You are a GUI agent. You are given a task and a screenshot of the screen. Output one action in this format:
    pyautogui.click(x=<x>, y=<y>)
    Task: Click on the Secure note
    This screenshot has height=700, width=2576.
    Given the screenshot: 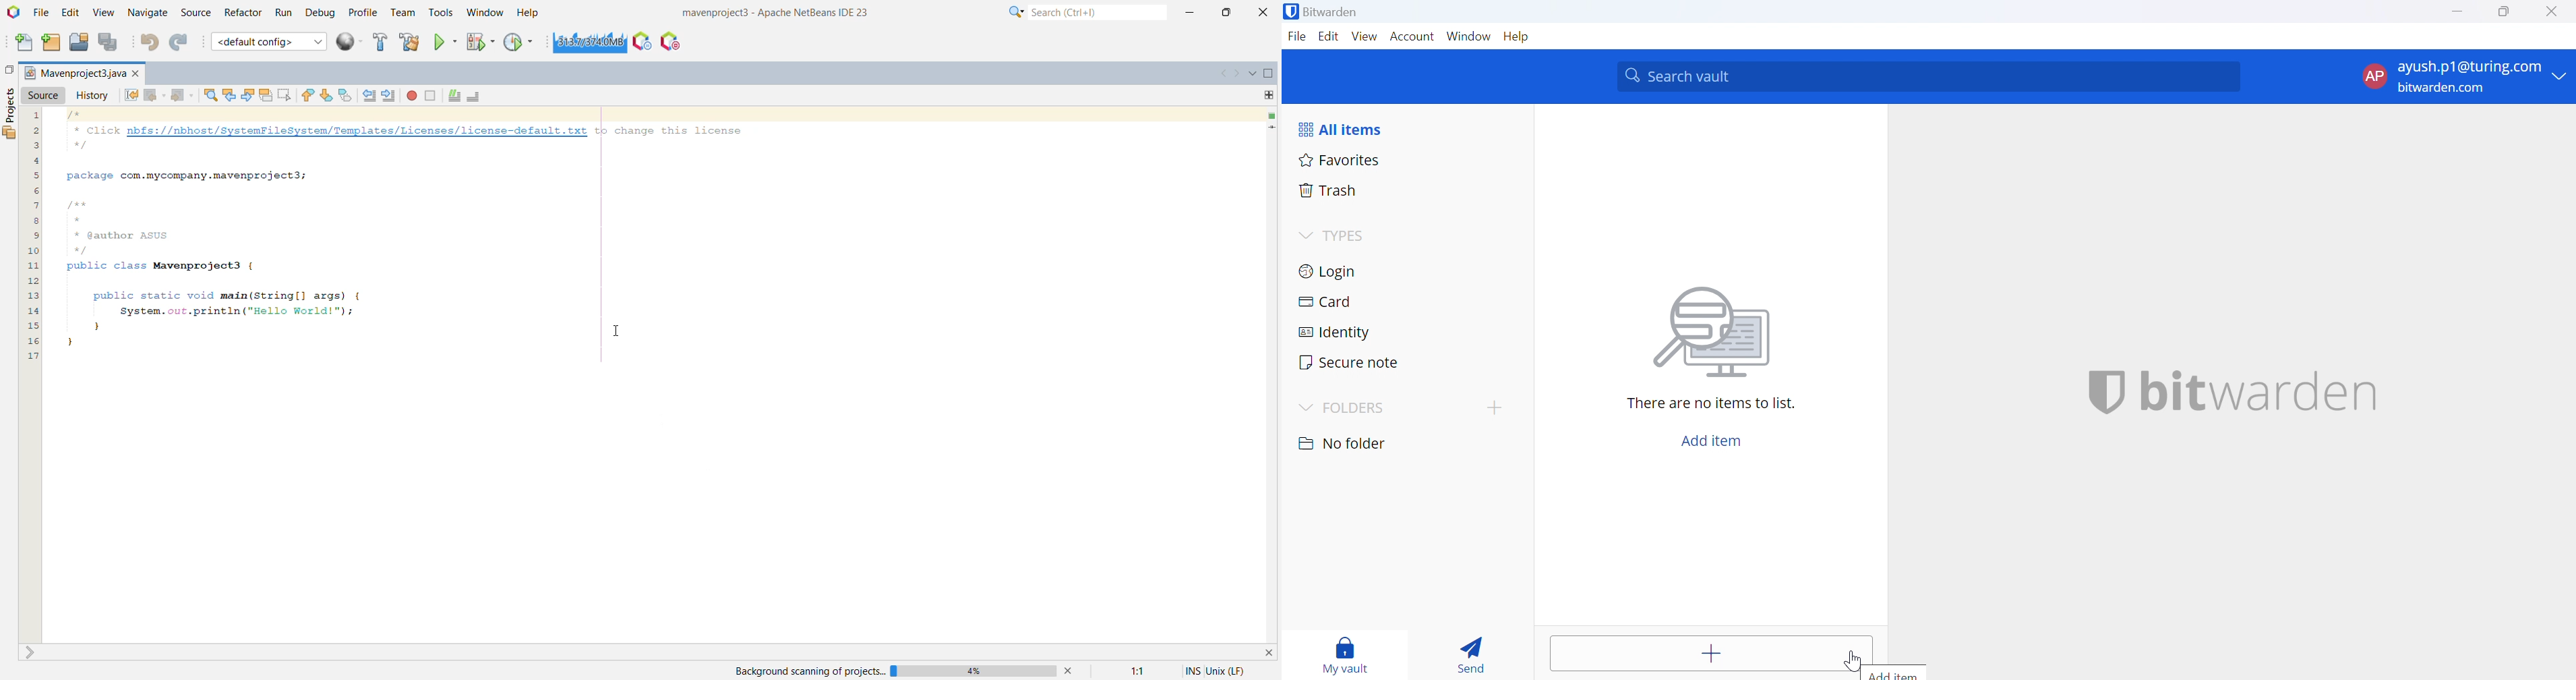 What is the action you would take?
    pyautogui.click(x=1351, y=364)
    